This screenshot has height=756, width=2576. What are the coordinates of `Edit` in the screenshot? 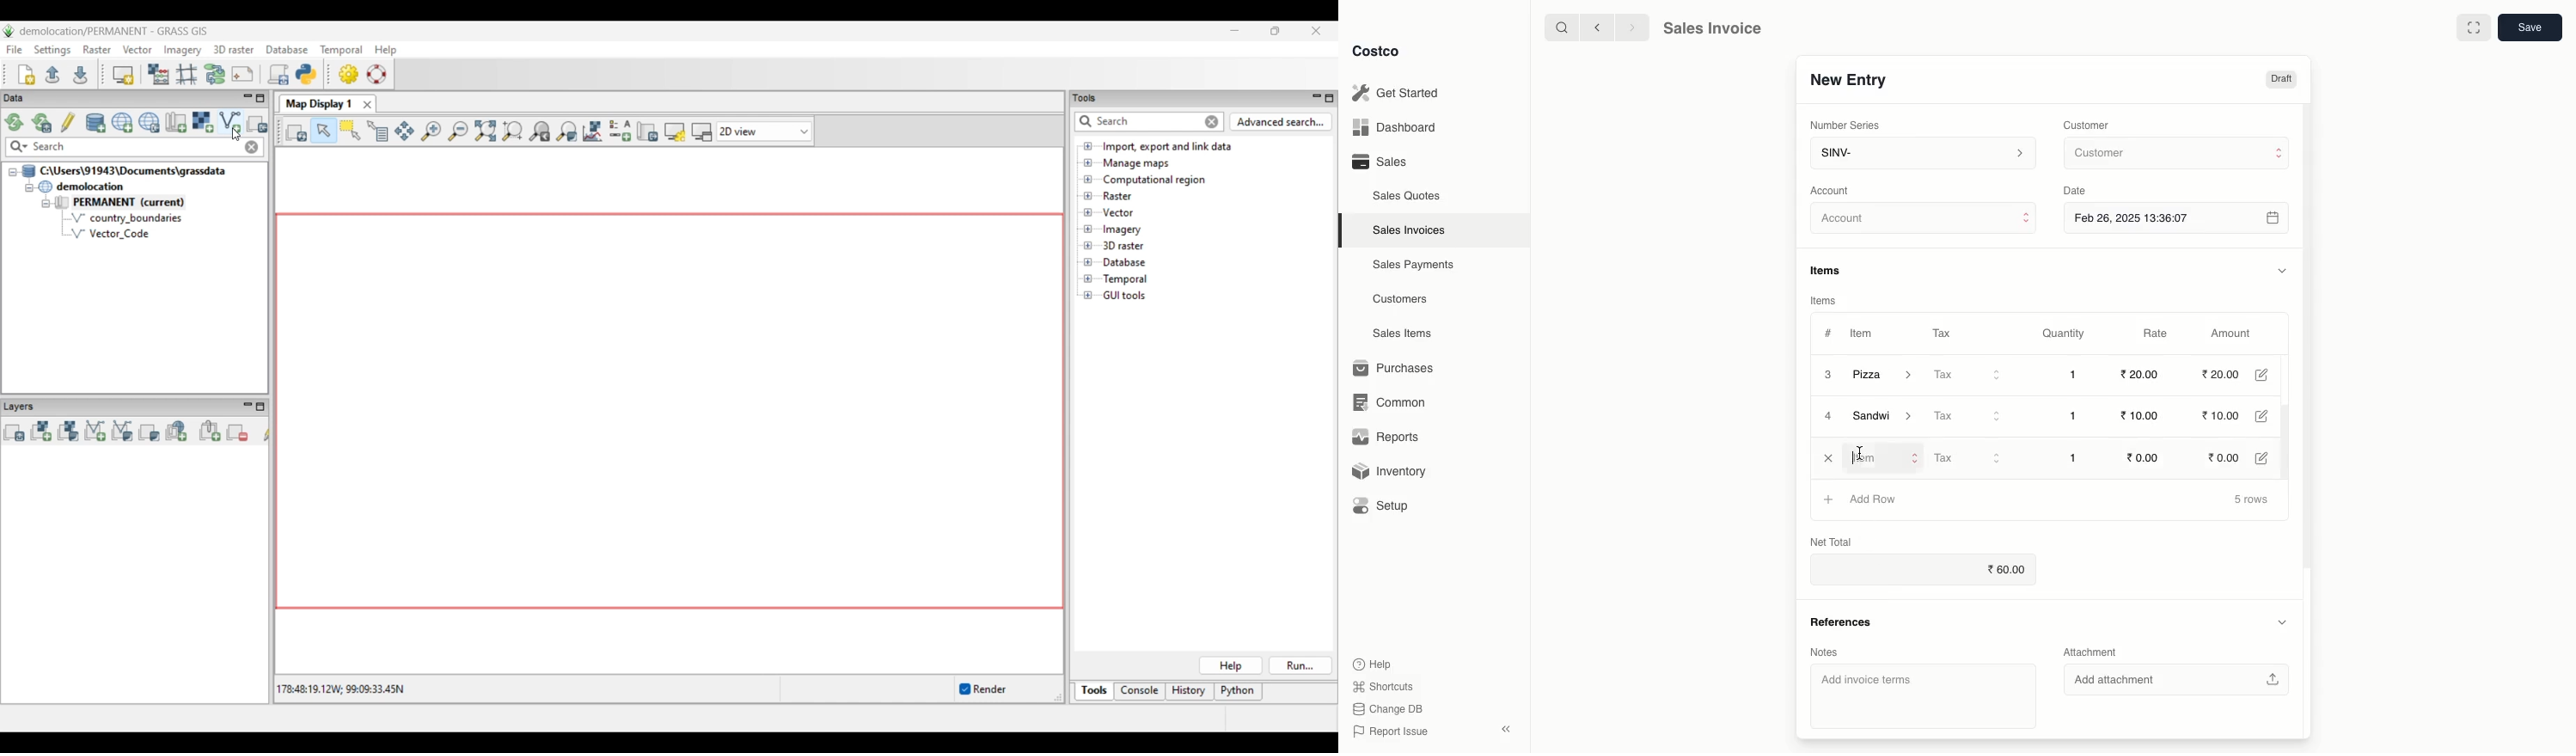 It's located at (2268, 375).